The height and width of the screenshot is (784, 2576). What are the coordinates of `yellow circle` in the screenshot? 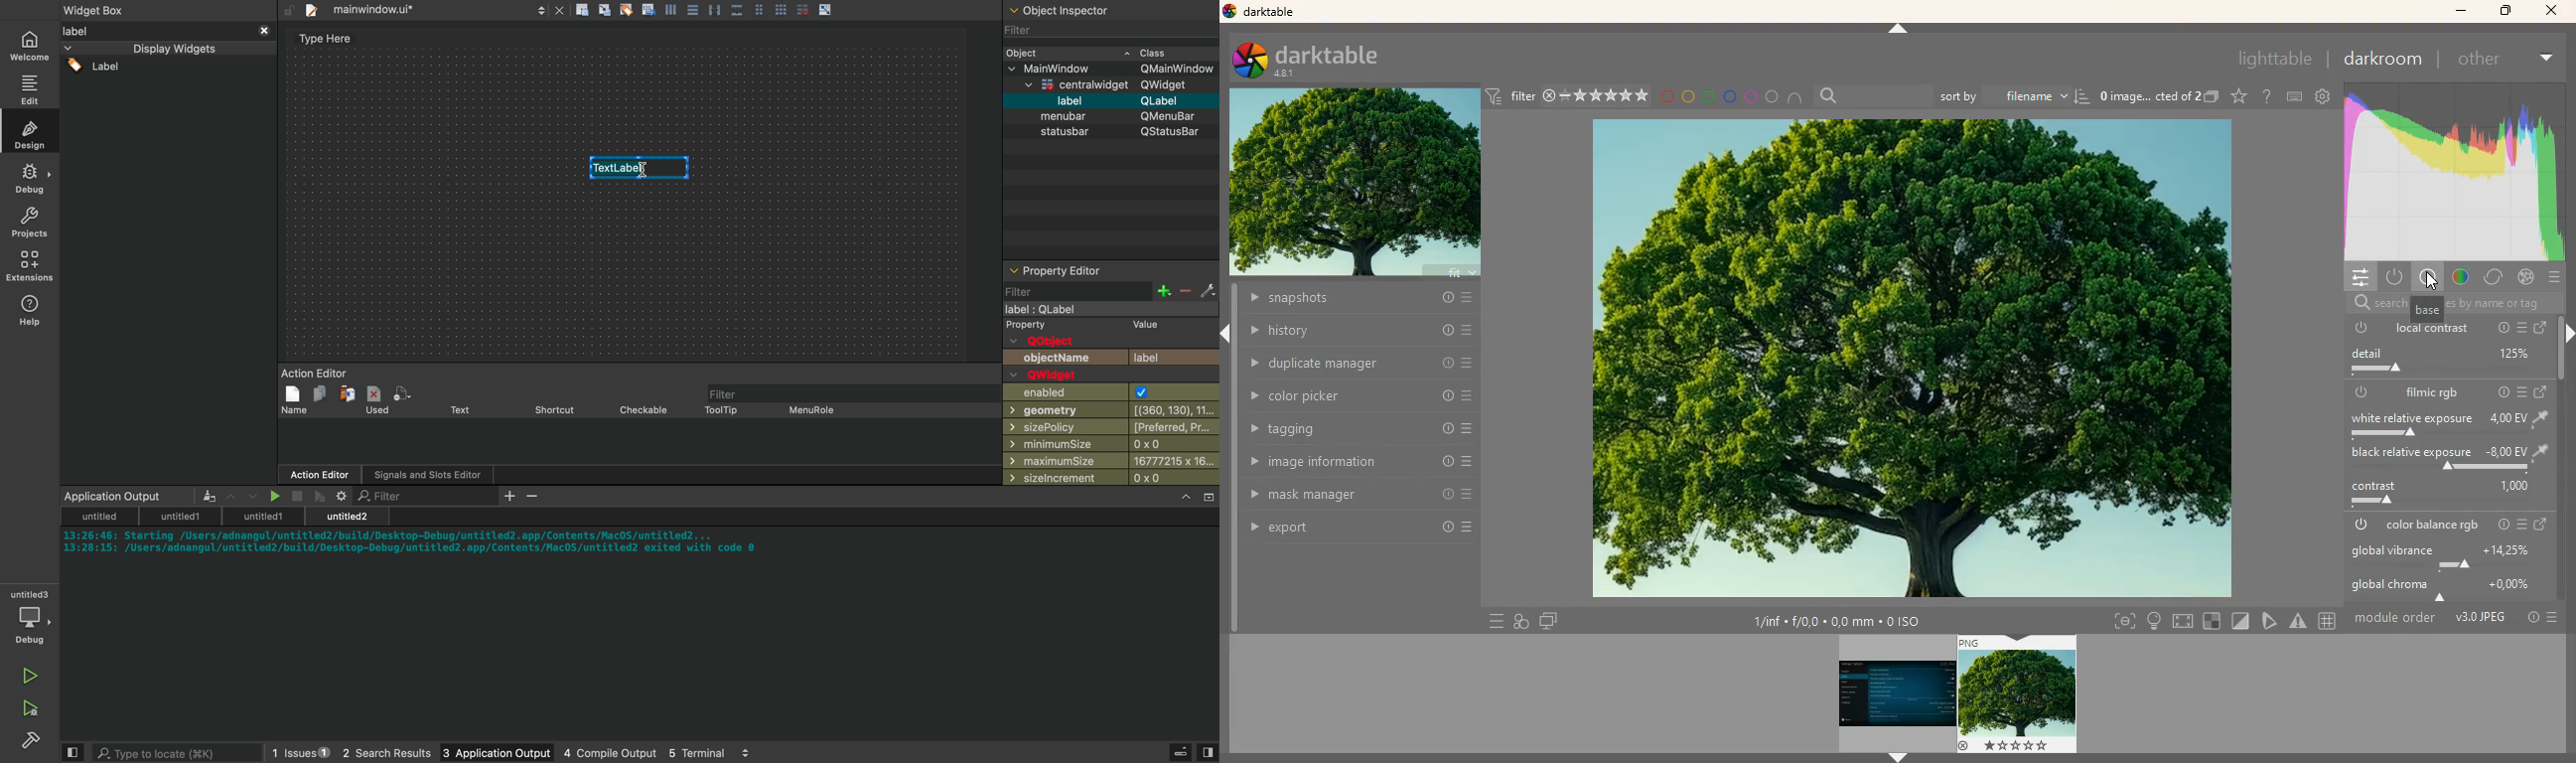 It's located at (1686, 95).